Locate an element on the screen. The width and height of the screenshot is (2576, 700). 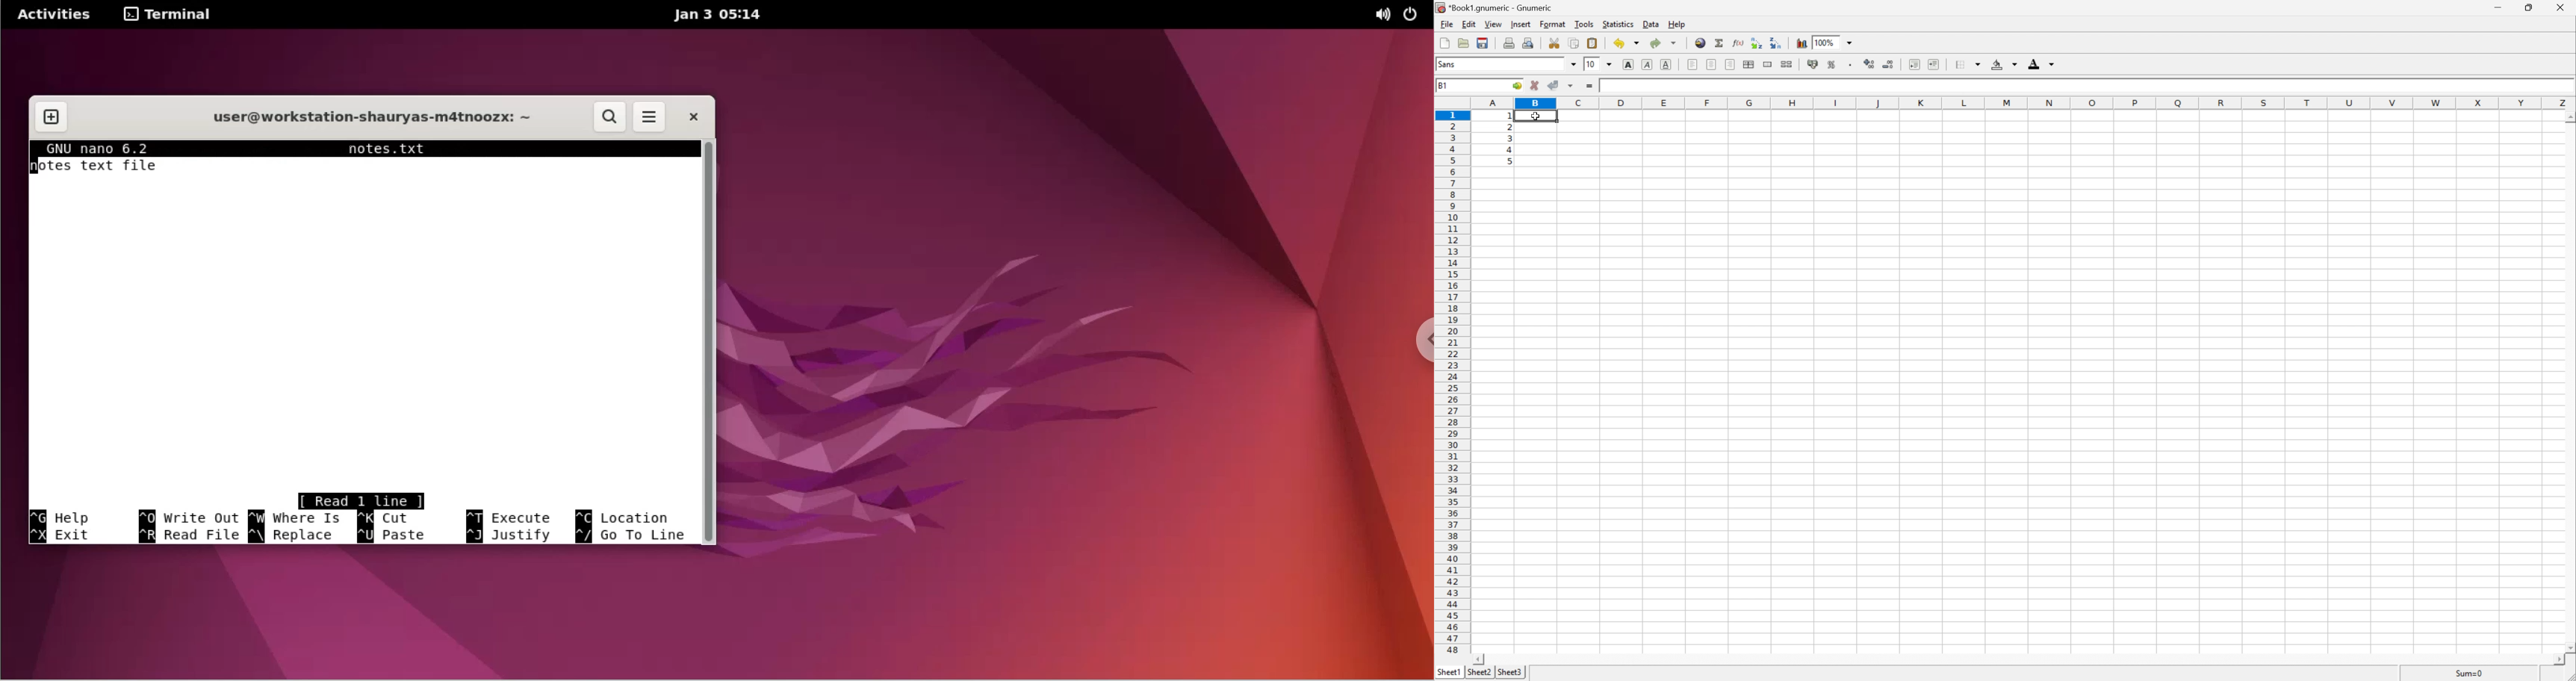
Cut selection is located at coordinates (1553, 42).